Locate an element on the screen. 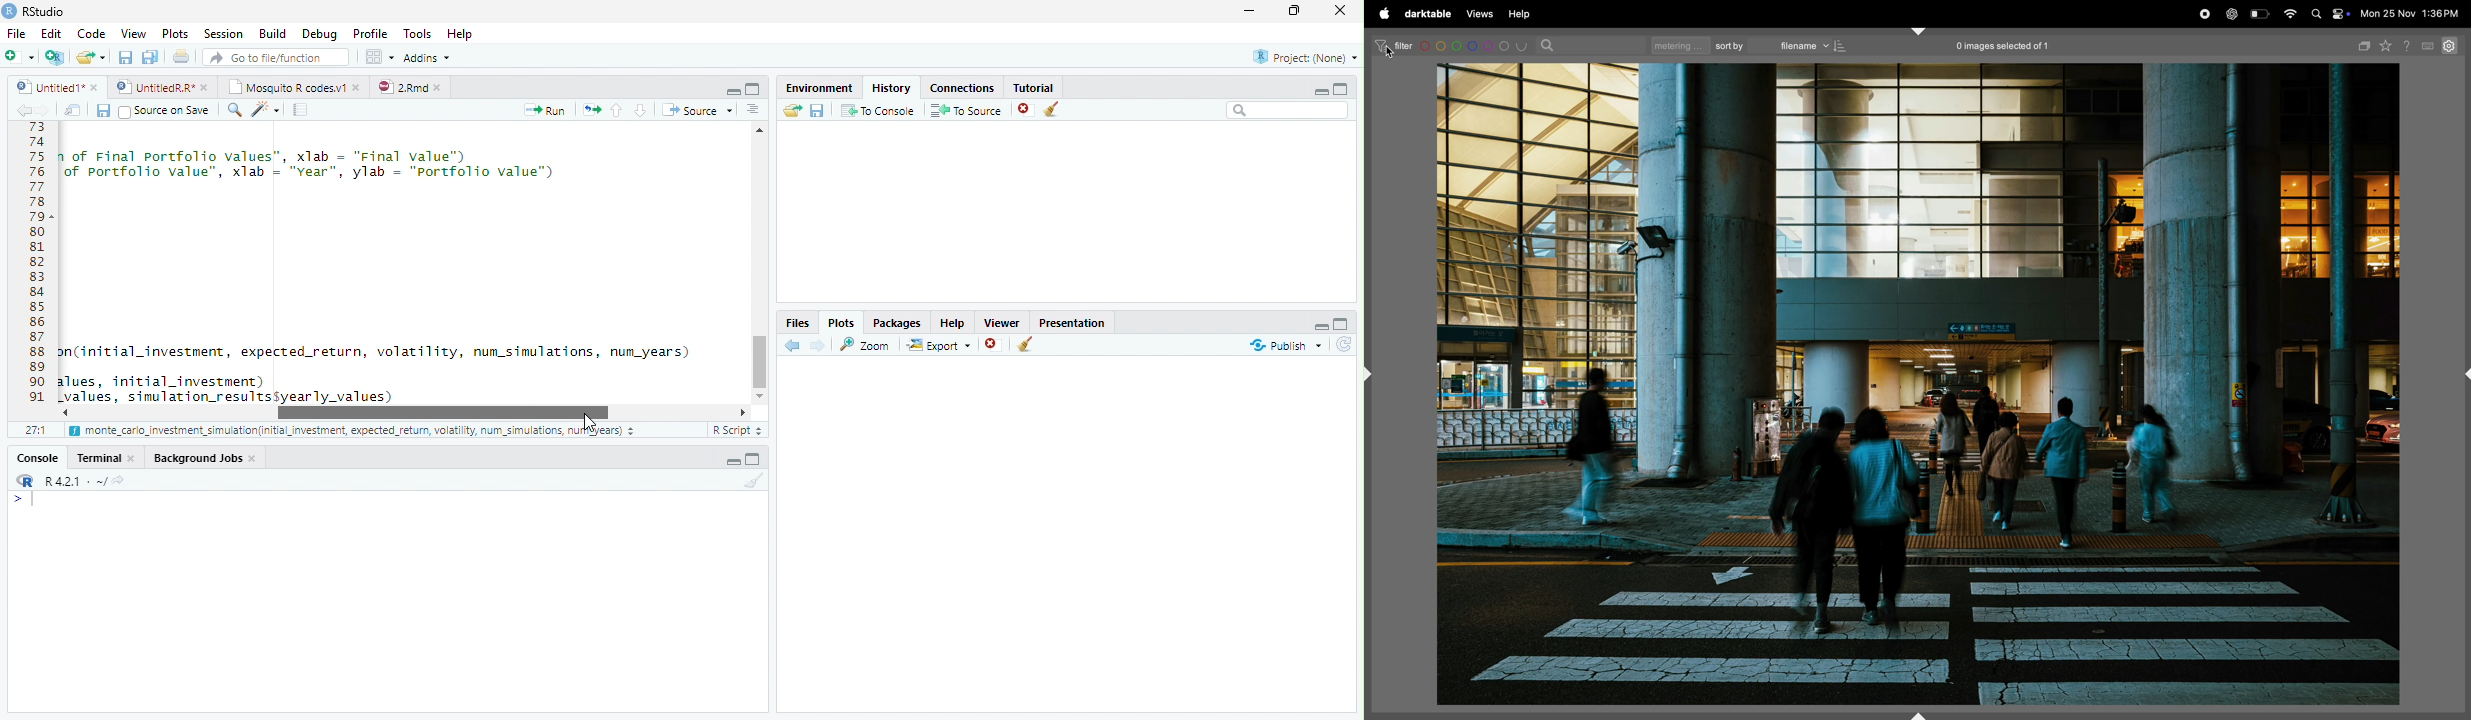 The width and height of the screenshot is (2492, 728). Clear is located at coordinates (1026, 346).